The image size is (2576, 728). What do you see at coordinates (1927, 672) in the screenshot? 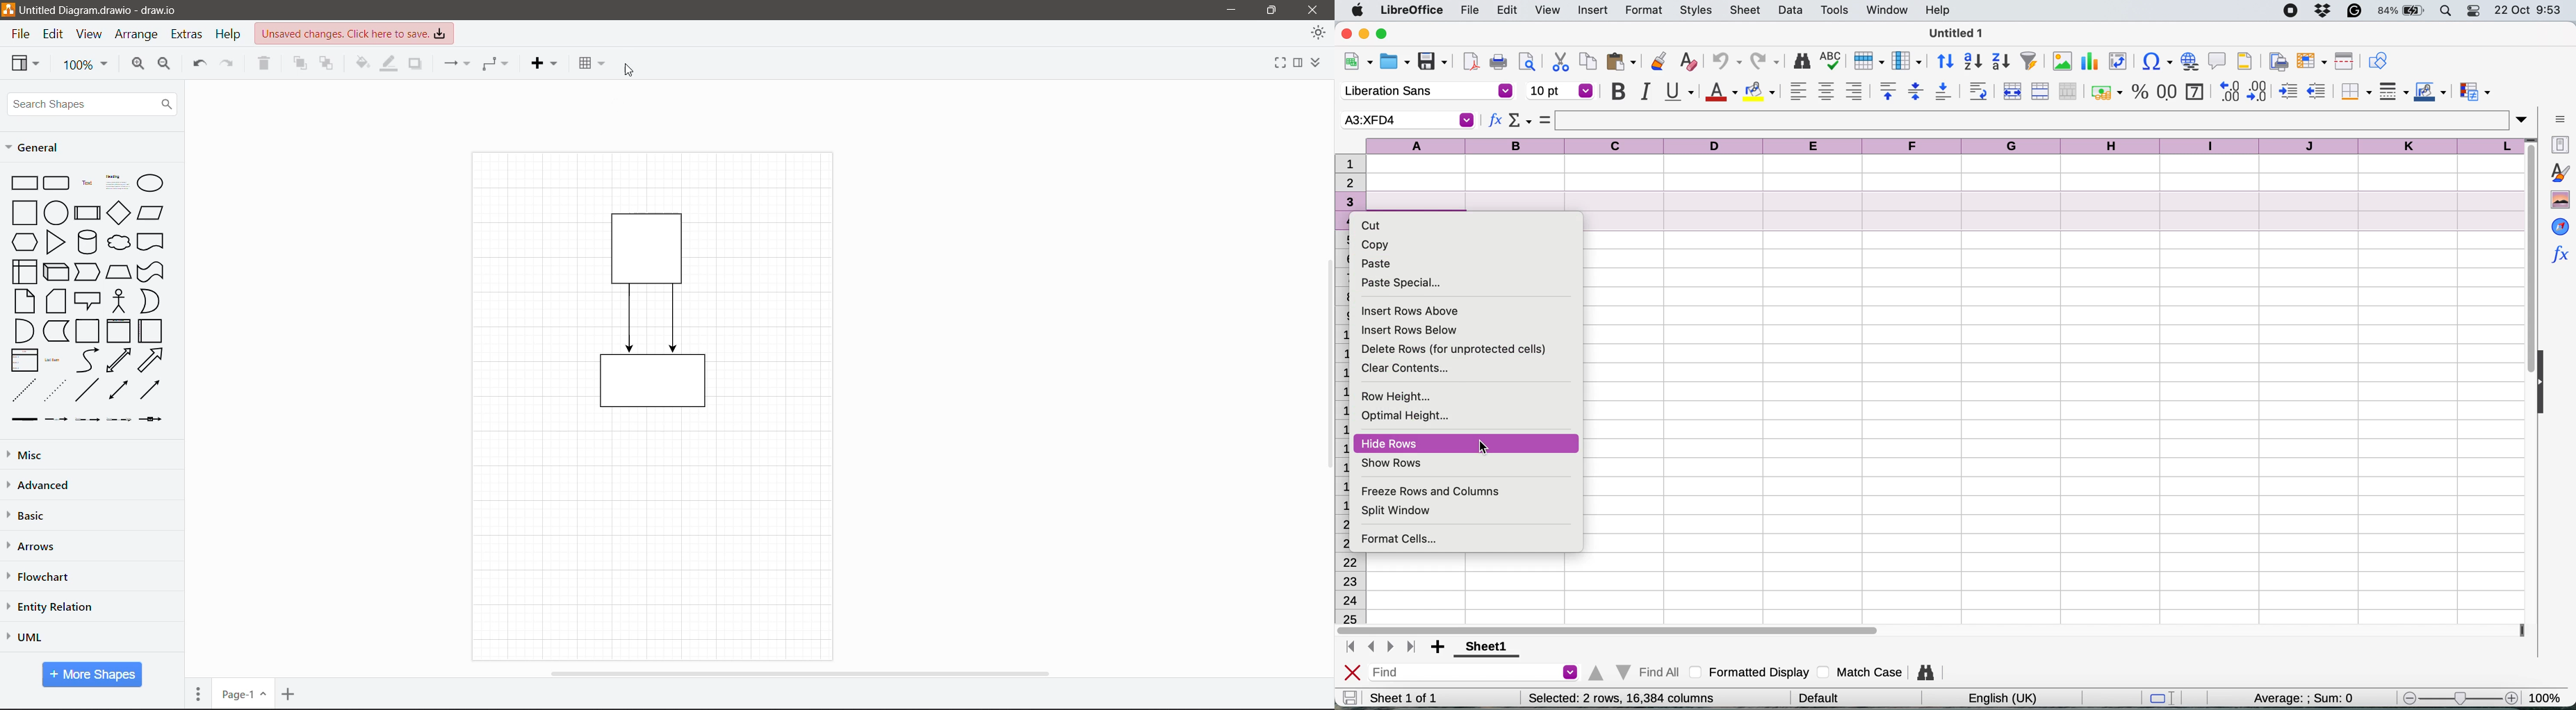
I see `find and replace` at bounding box center [1927, 672].